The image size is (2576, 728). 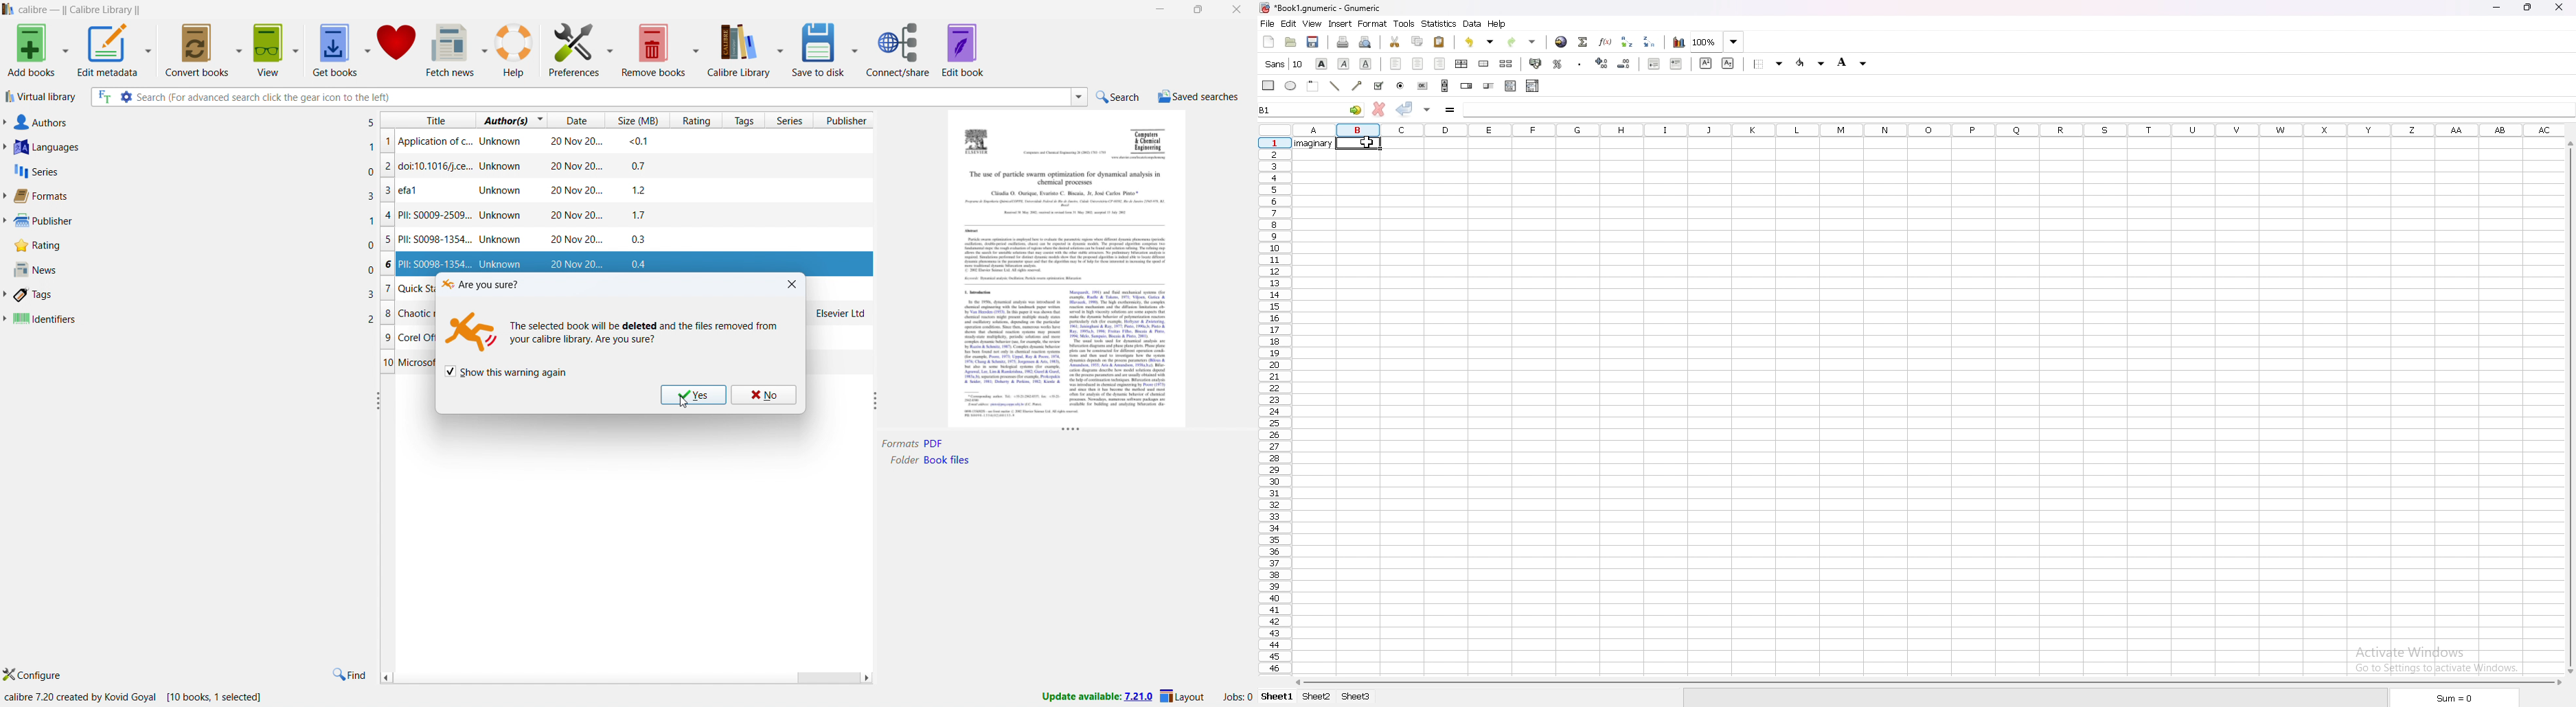 I want to click on enter search string, so click(x=601, y=97).